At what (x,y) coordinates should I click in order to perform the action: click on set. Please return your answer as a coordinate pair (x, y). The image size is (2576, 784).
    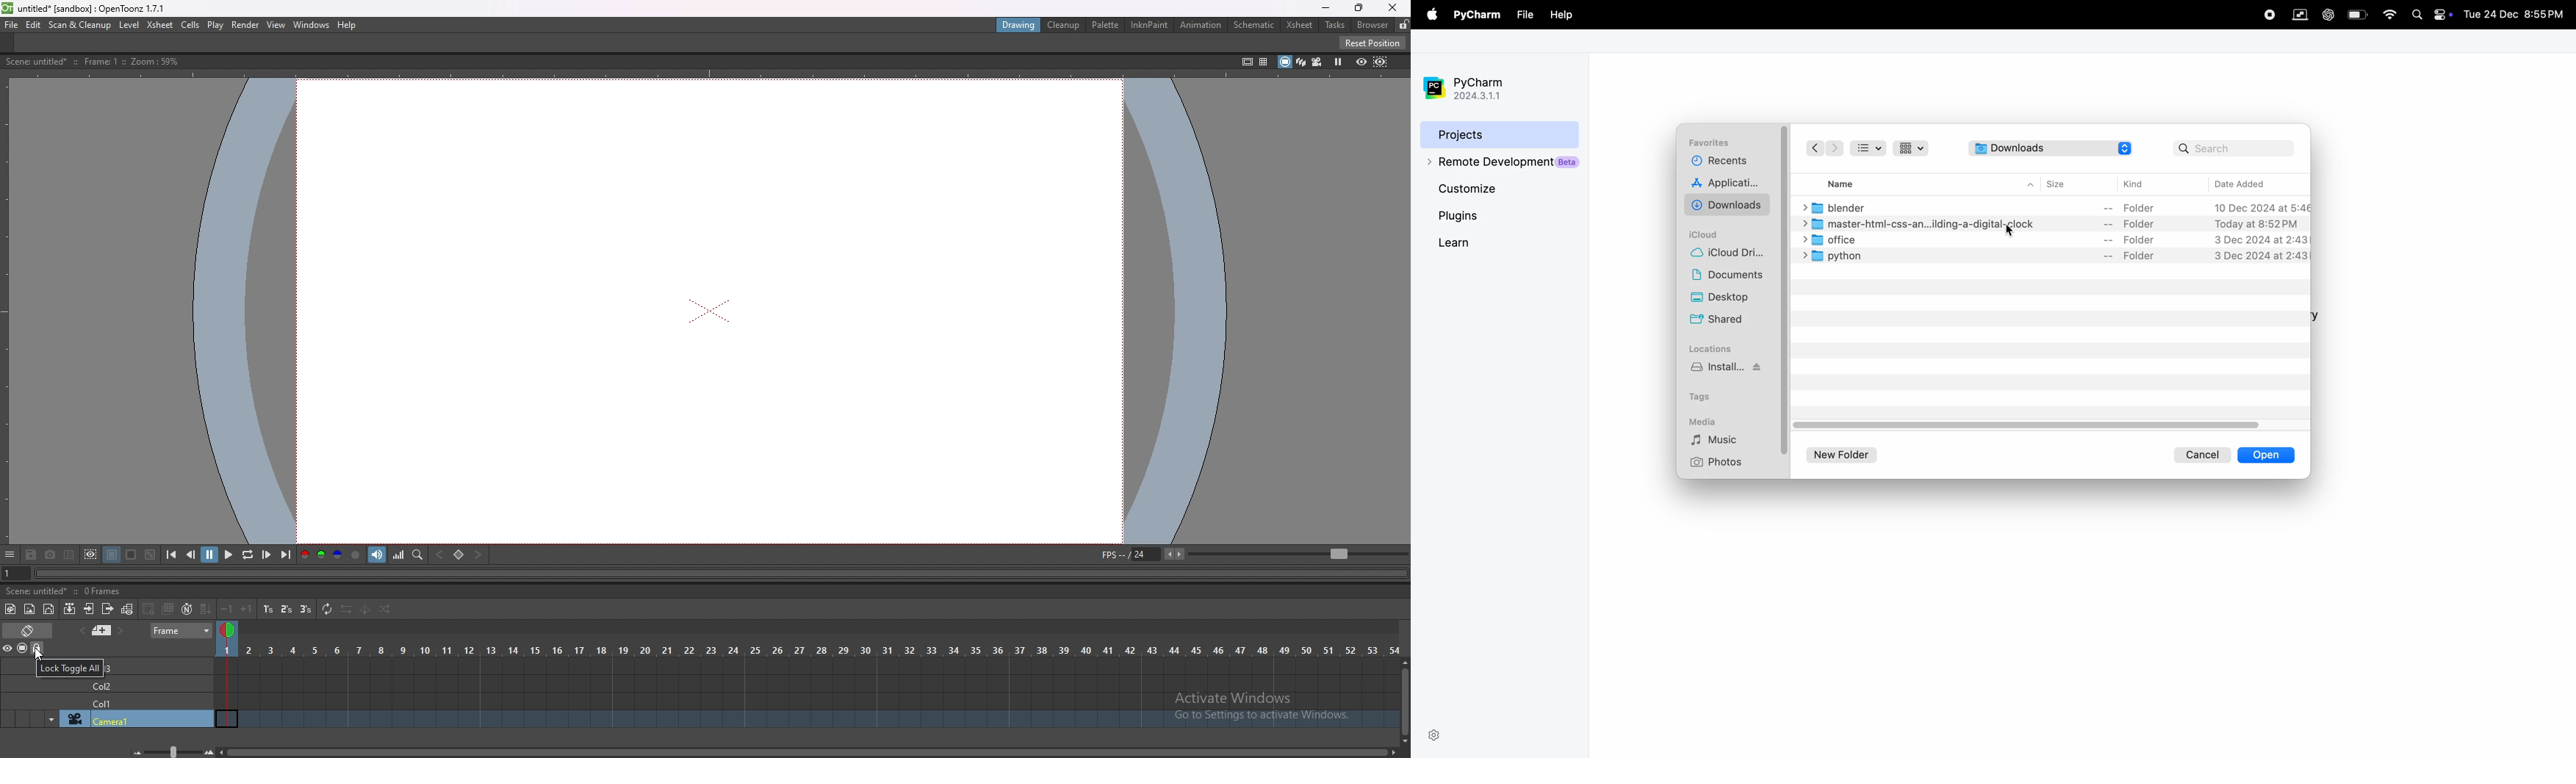
    Looking at the image, I should click on (458, 555).